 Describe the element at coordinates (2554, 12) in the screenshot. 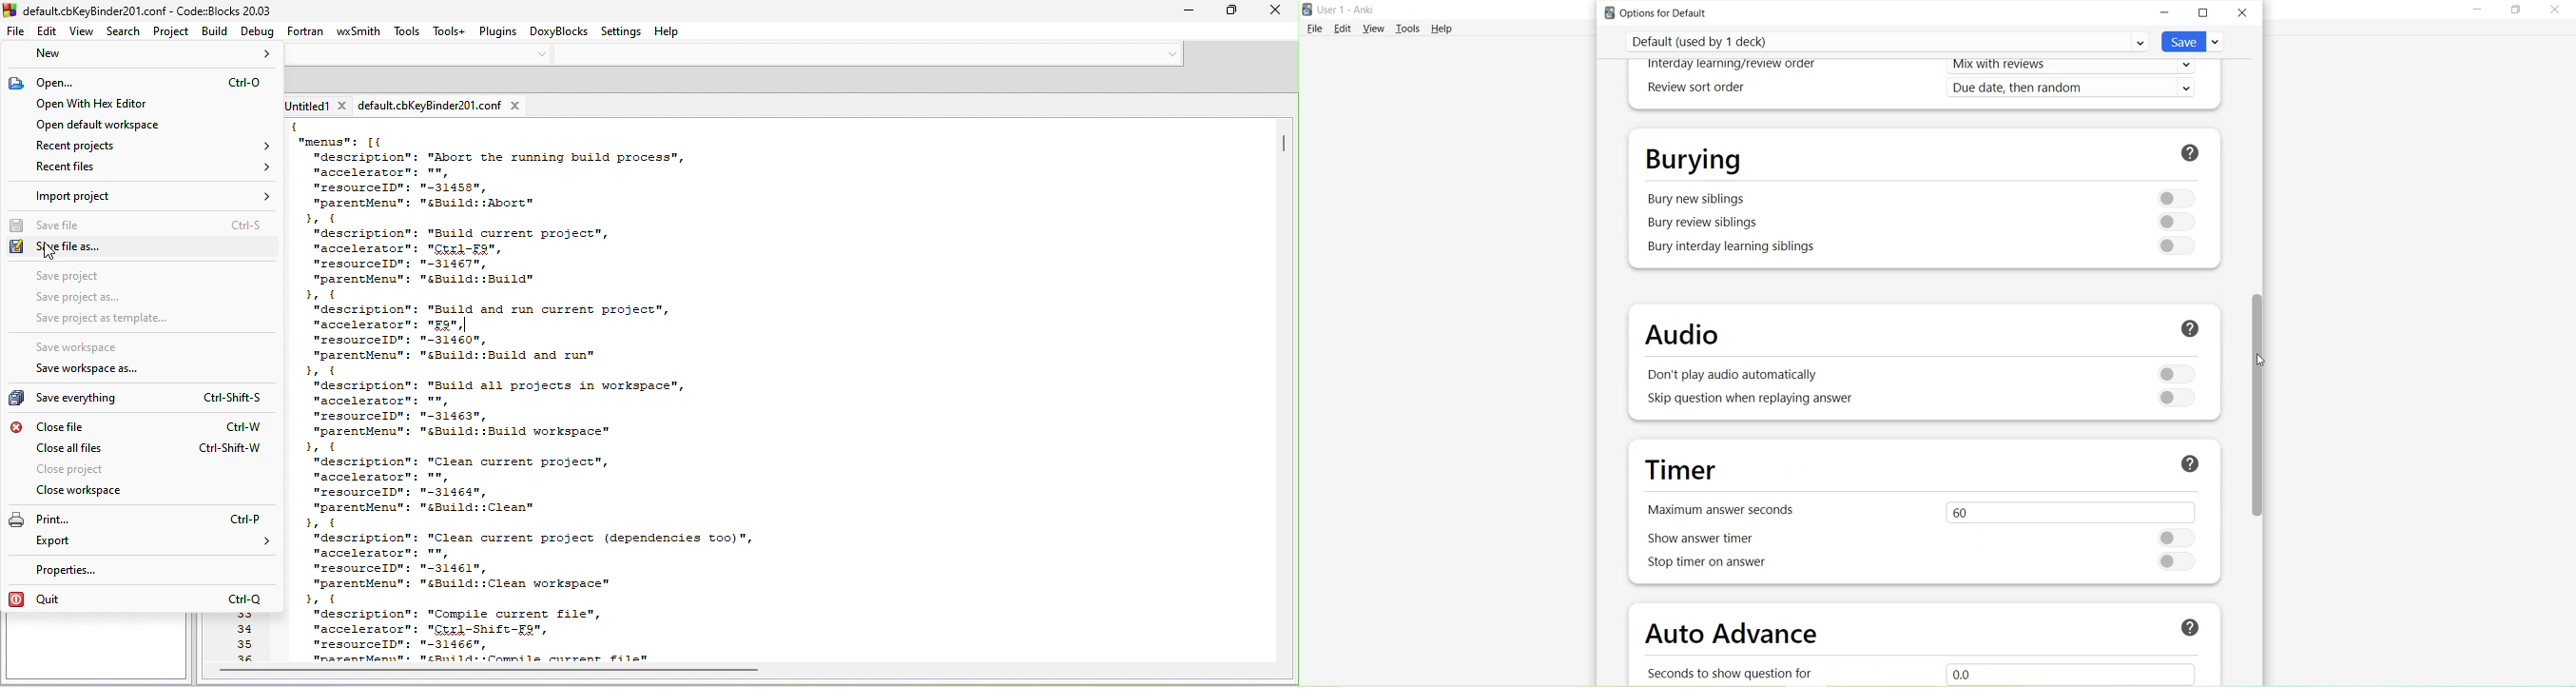

I see `Close` at that location.